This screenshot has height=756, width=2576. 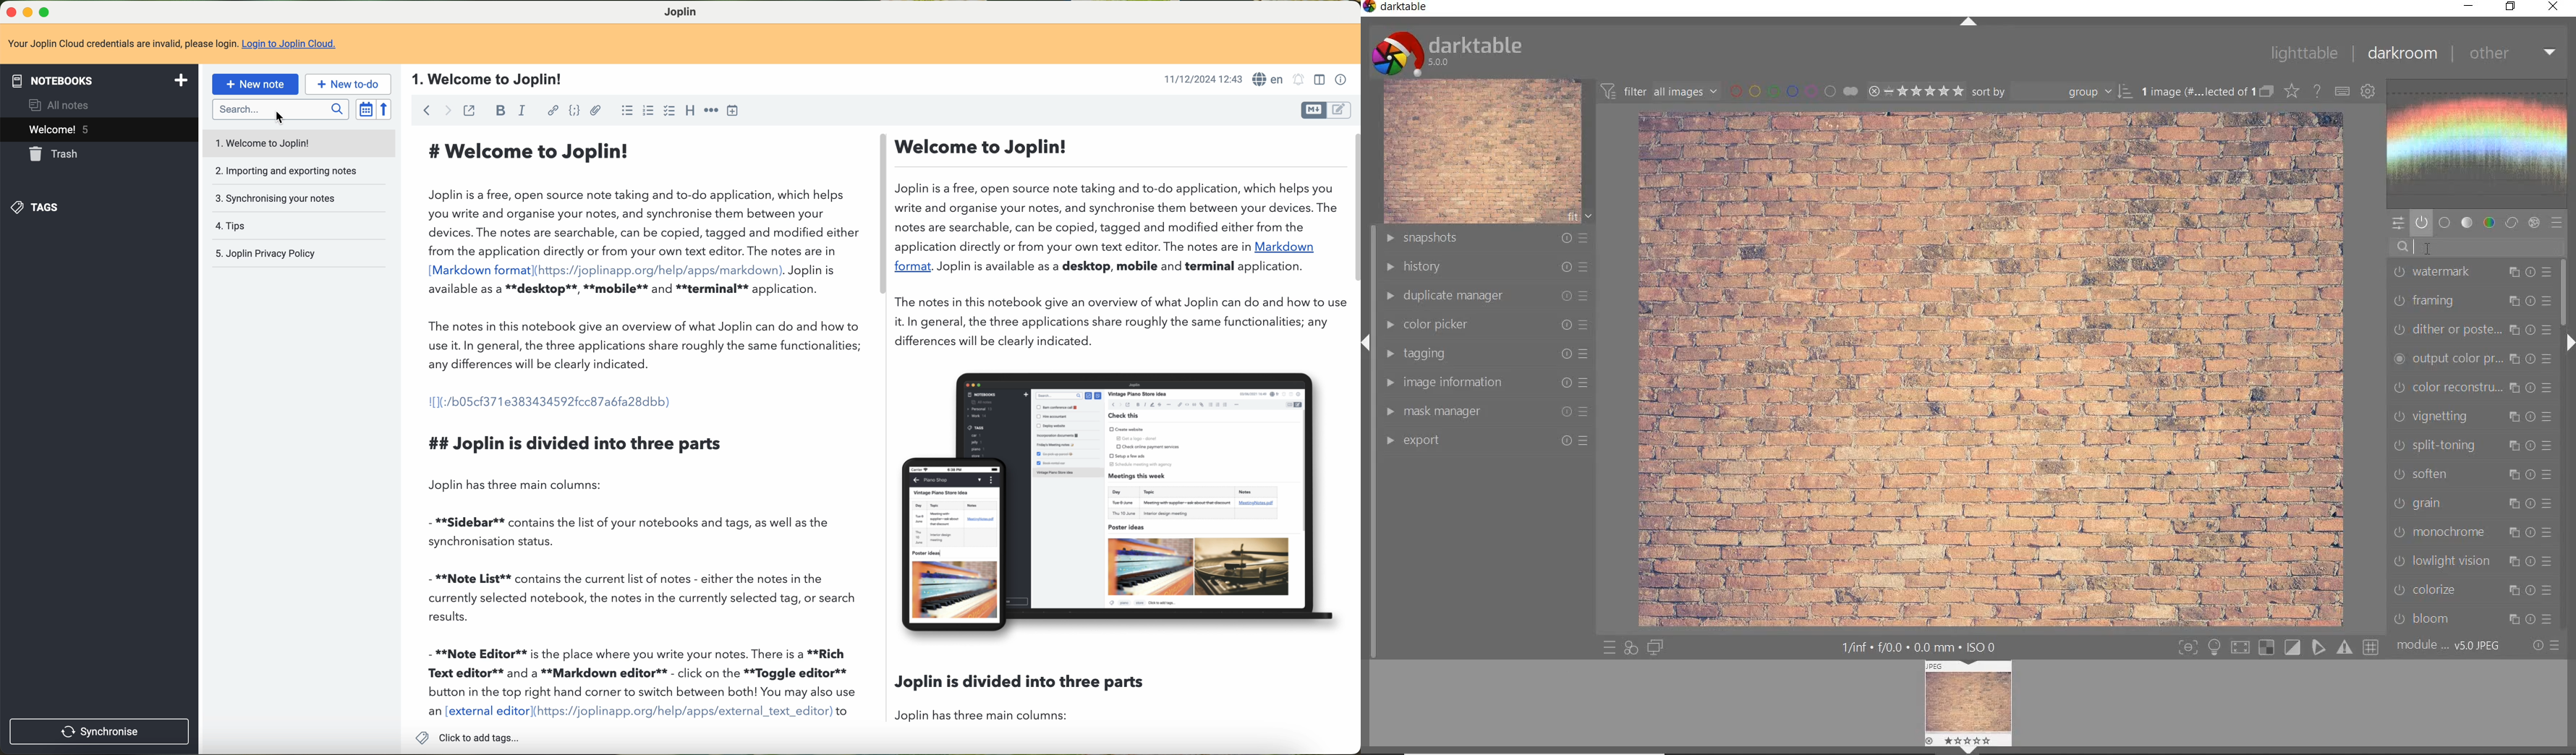 I want to click on filter by image color label, so click(x=1792, y=90).